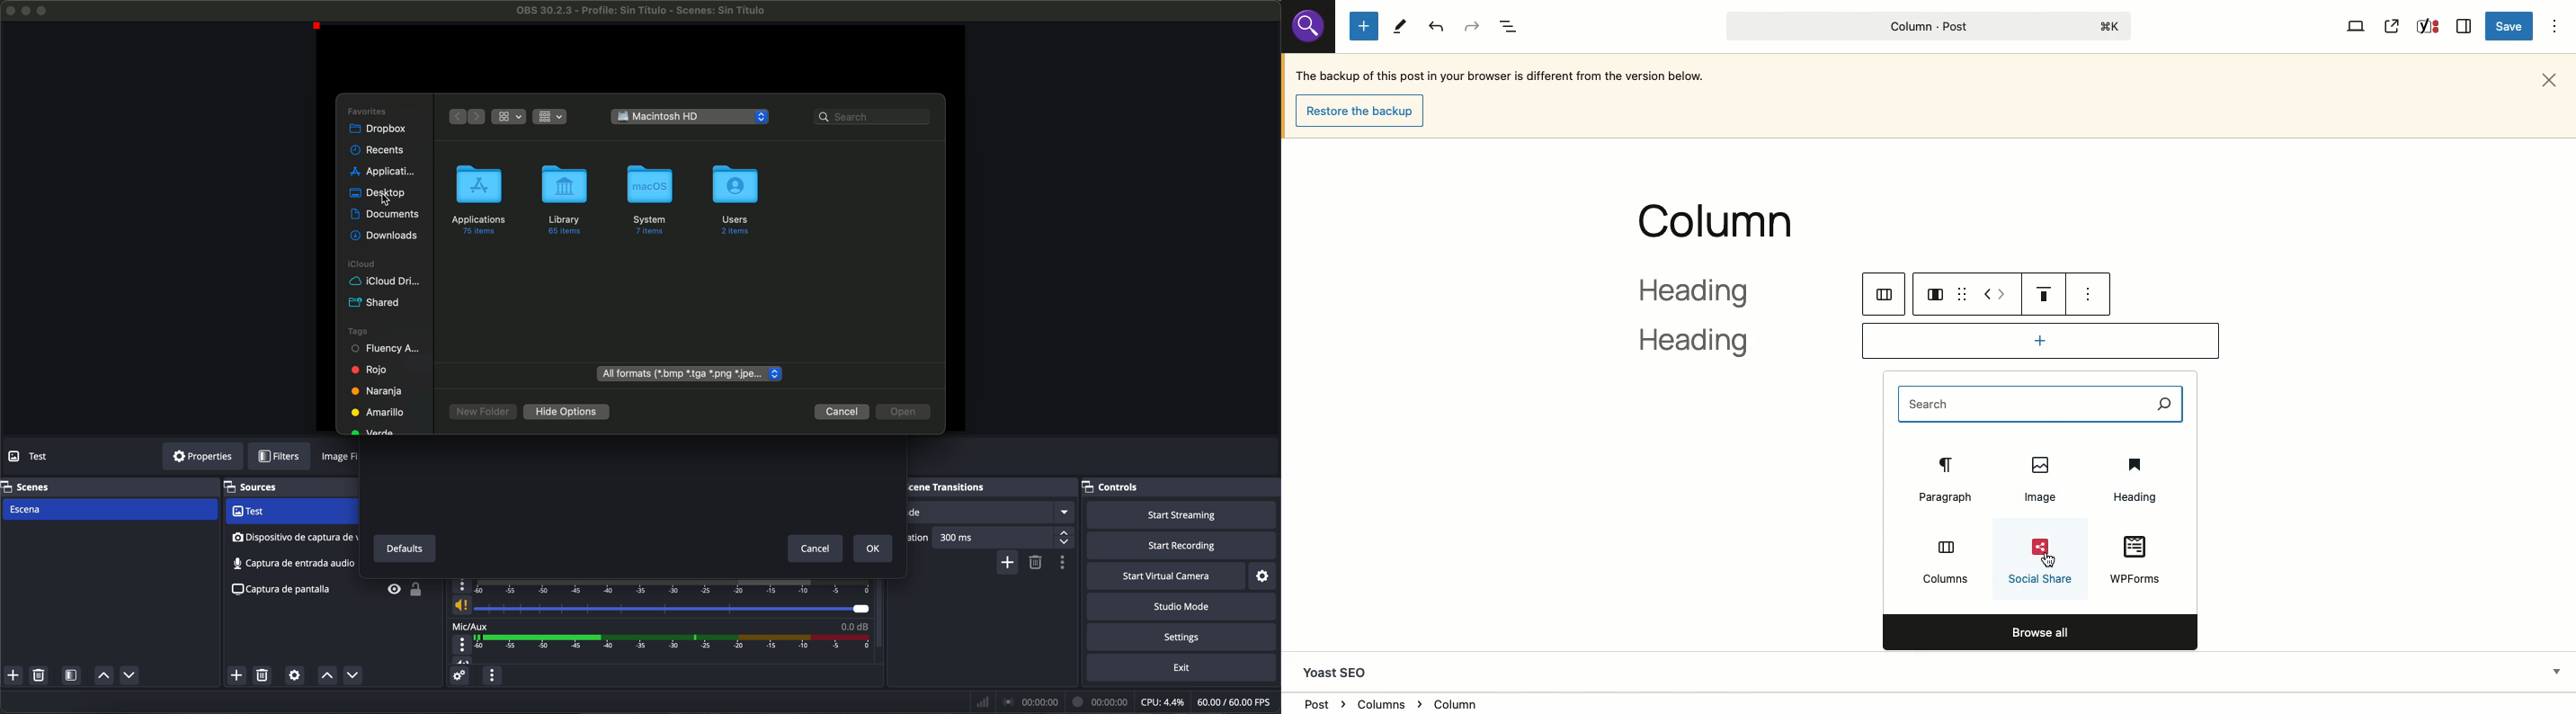 The height and width of the screenshot is (728, 2576). What do you see at coordinates (2000, 292) in the screenshot?
I see `Move left right` at bounding box center [2000, 292].